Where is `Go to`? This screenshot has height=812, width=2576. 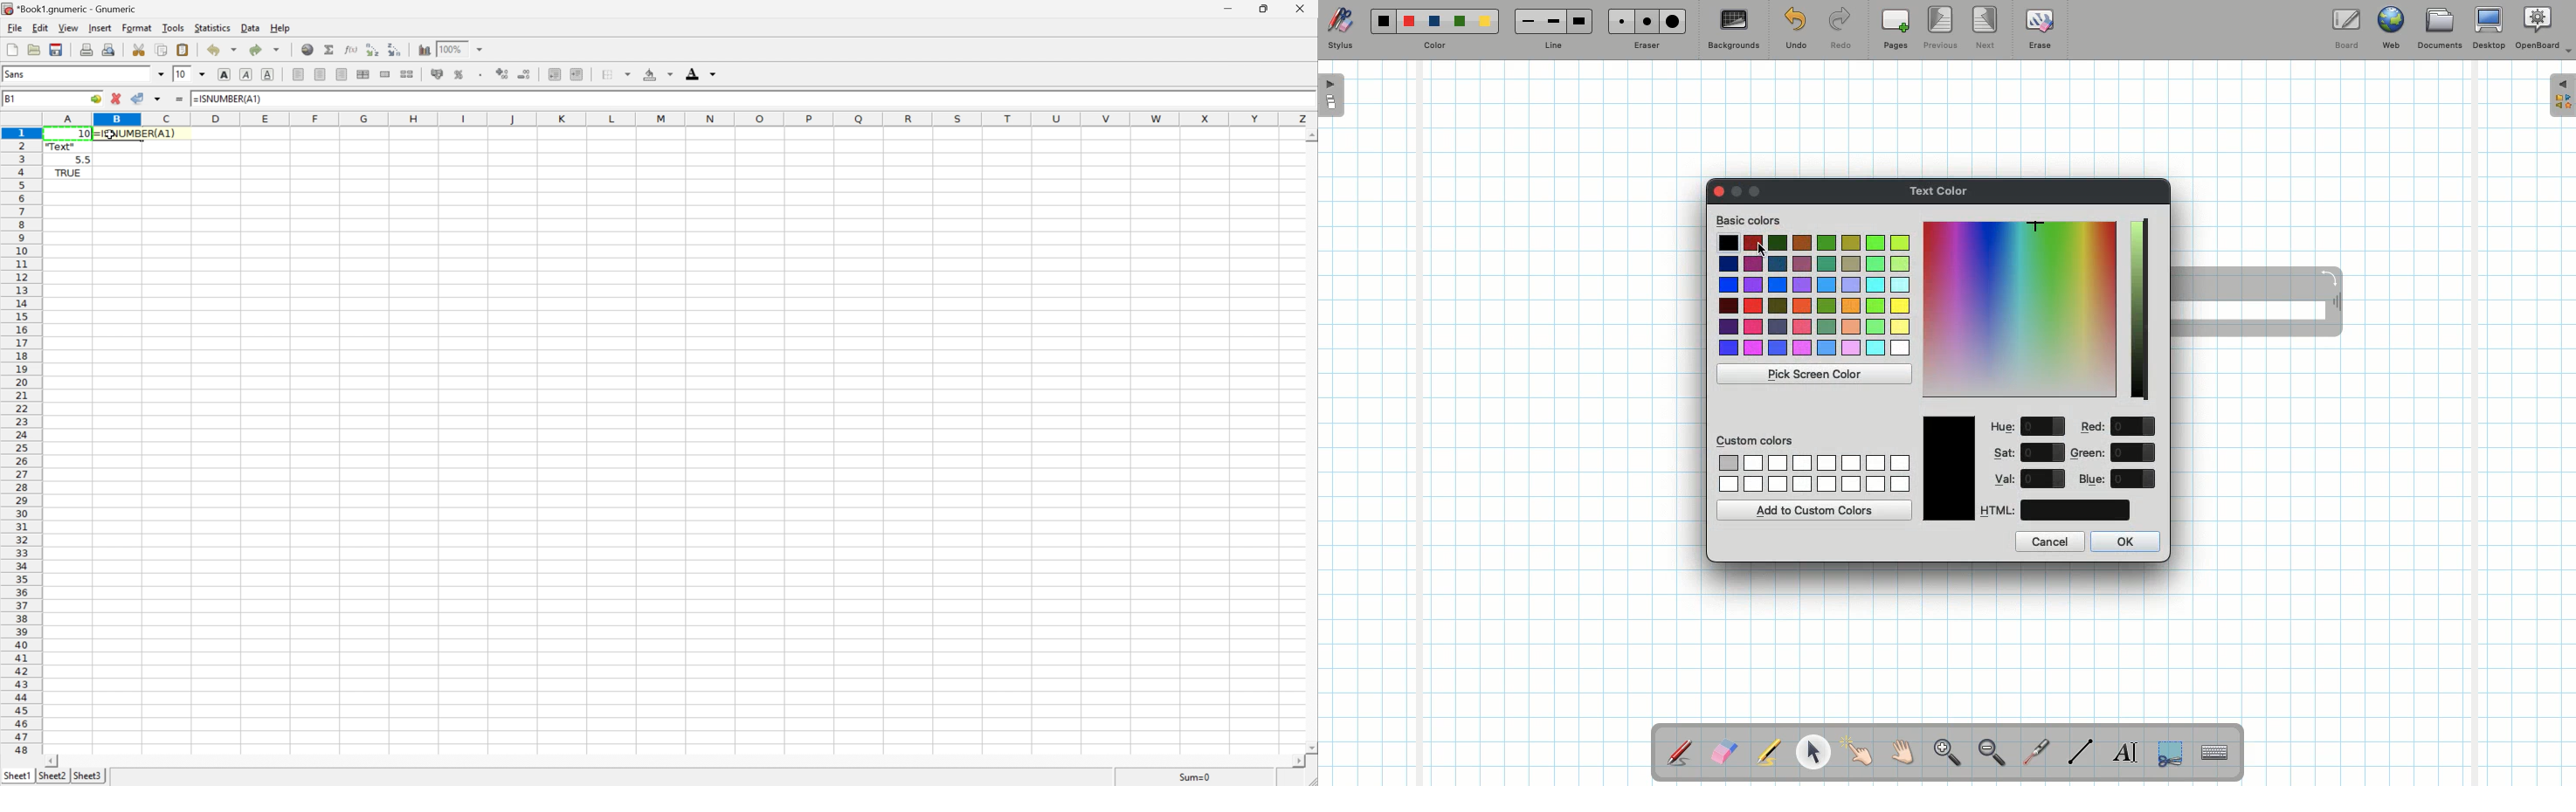 Go to is located at coordinates (95, 98).